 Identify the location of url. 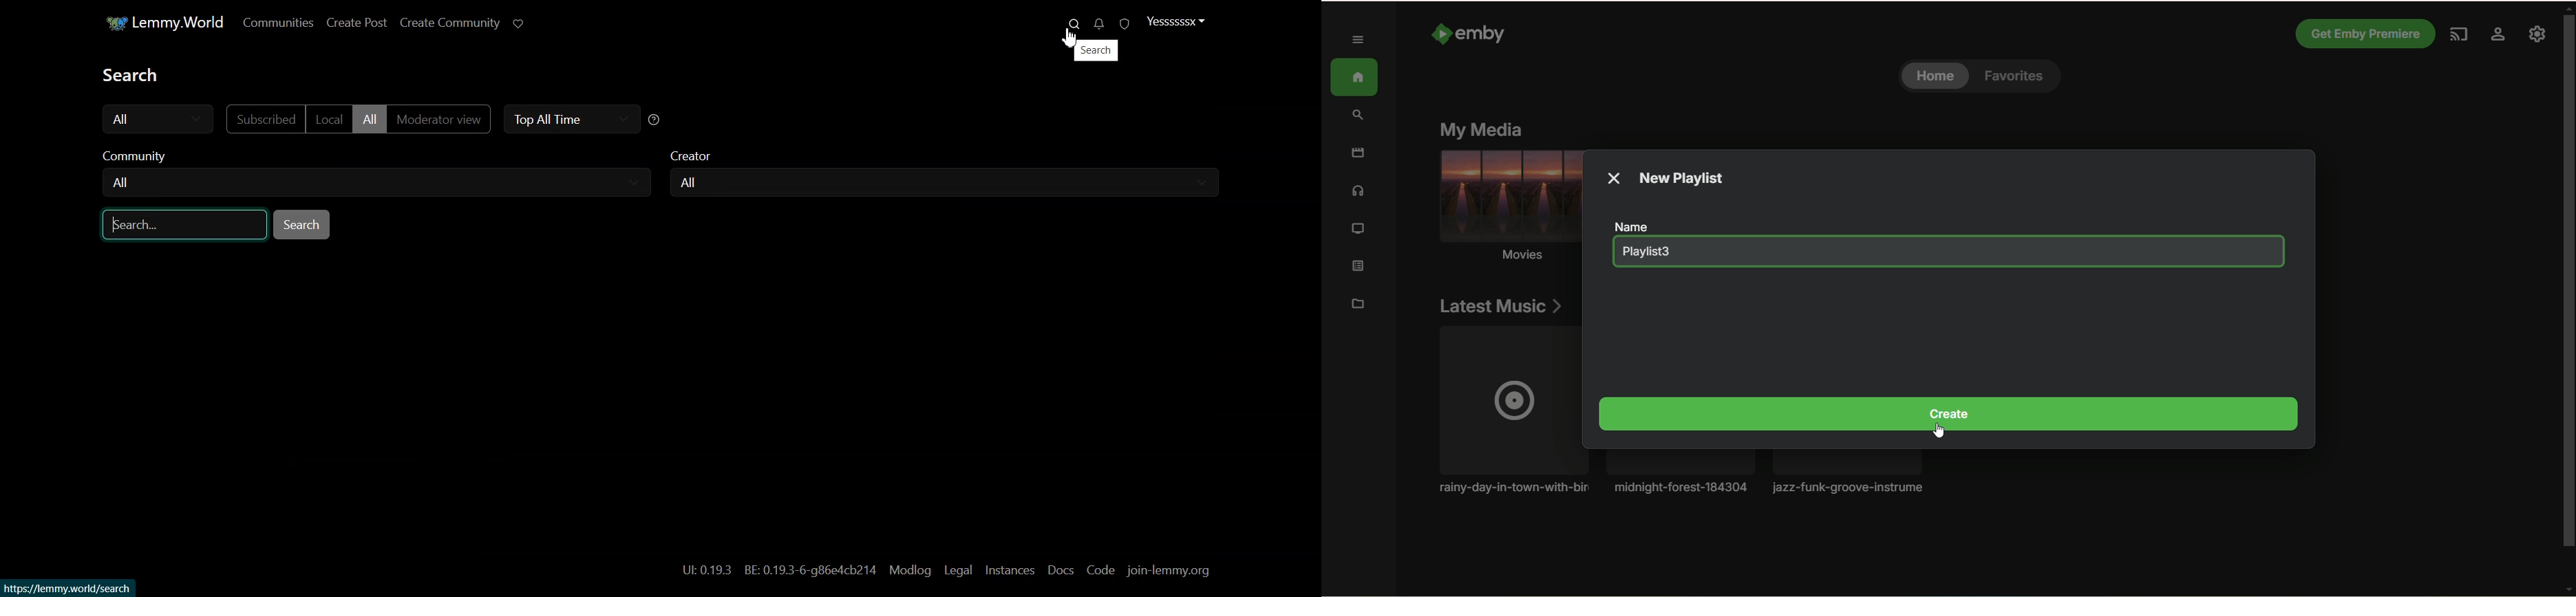
(74, 587).